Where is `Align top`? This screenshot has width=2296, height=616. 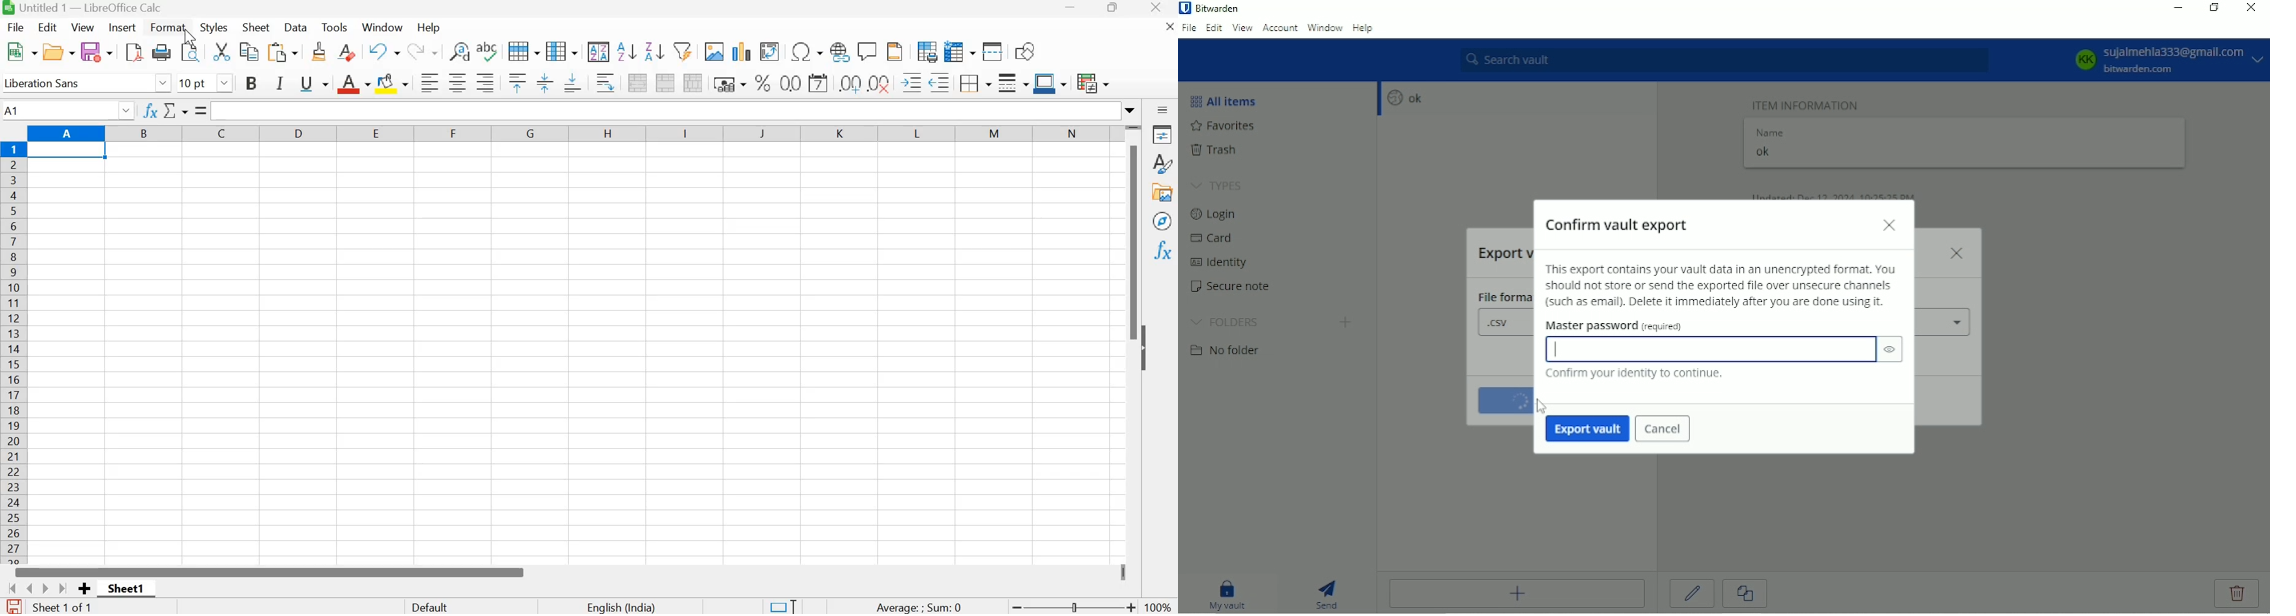 Align top is located at coordinates (516, 84).